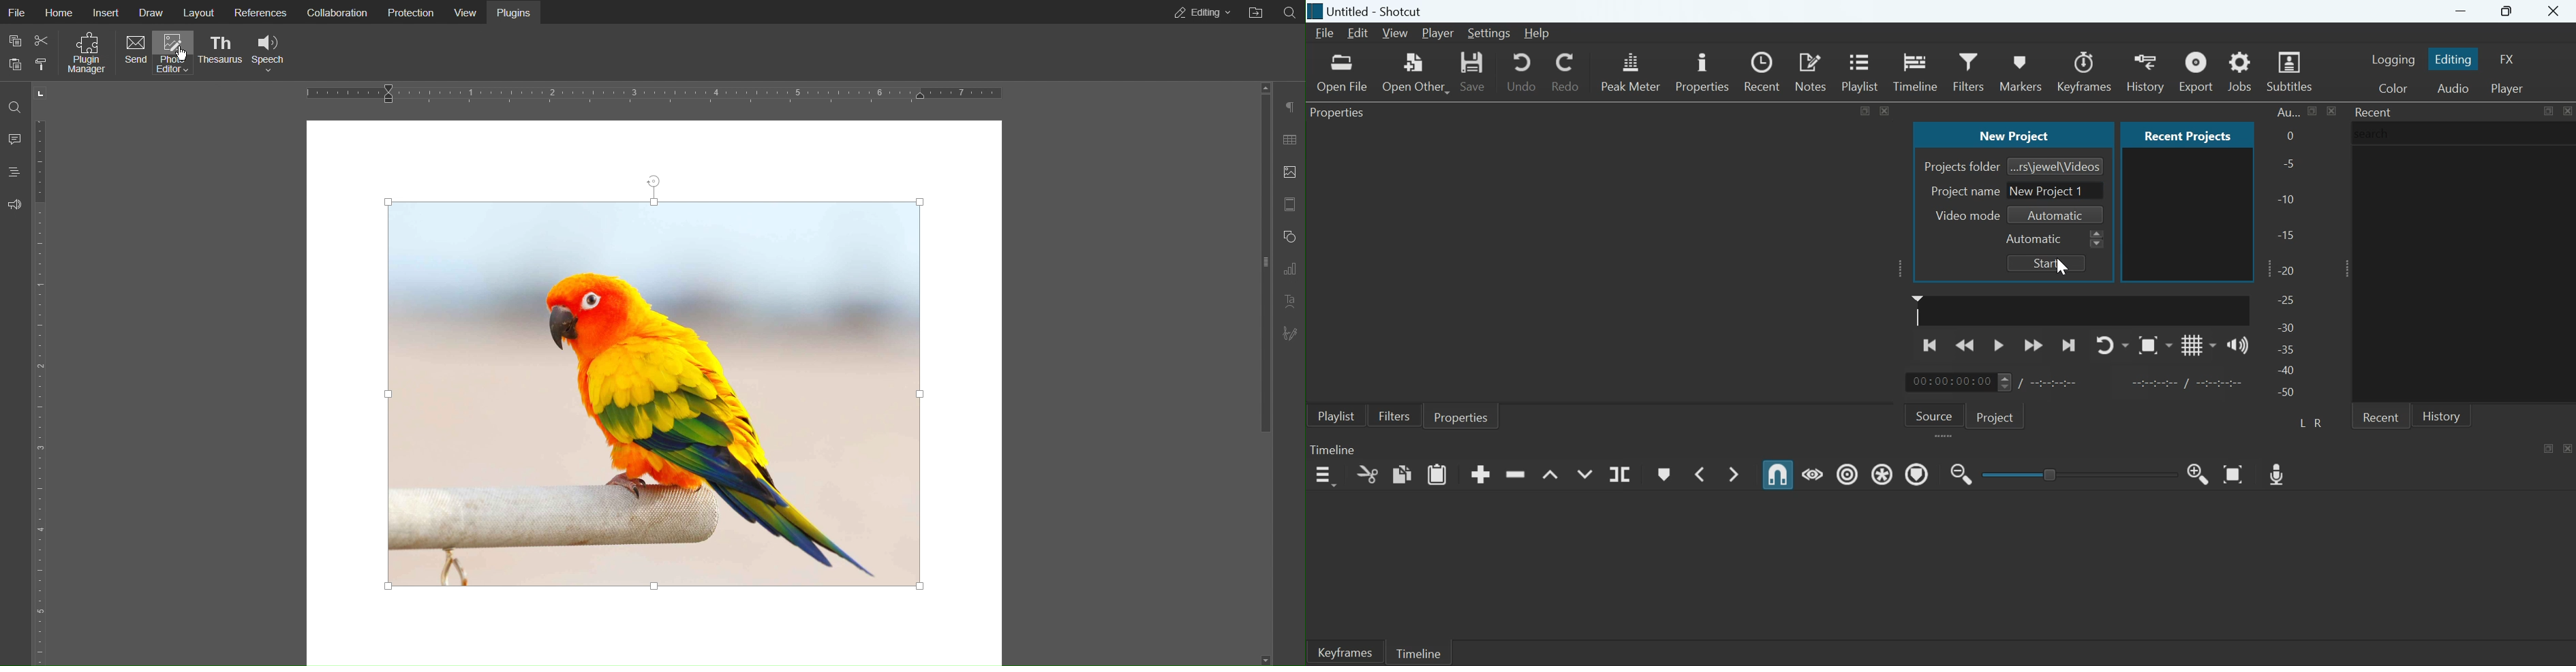 Image resolution: width=2576 pixels, height=672 pixels. Describe the element at coordinates (2155, 345) in the screenshot. I see `toggle zoom` at that location.